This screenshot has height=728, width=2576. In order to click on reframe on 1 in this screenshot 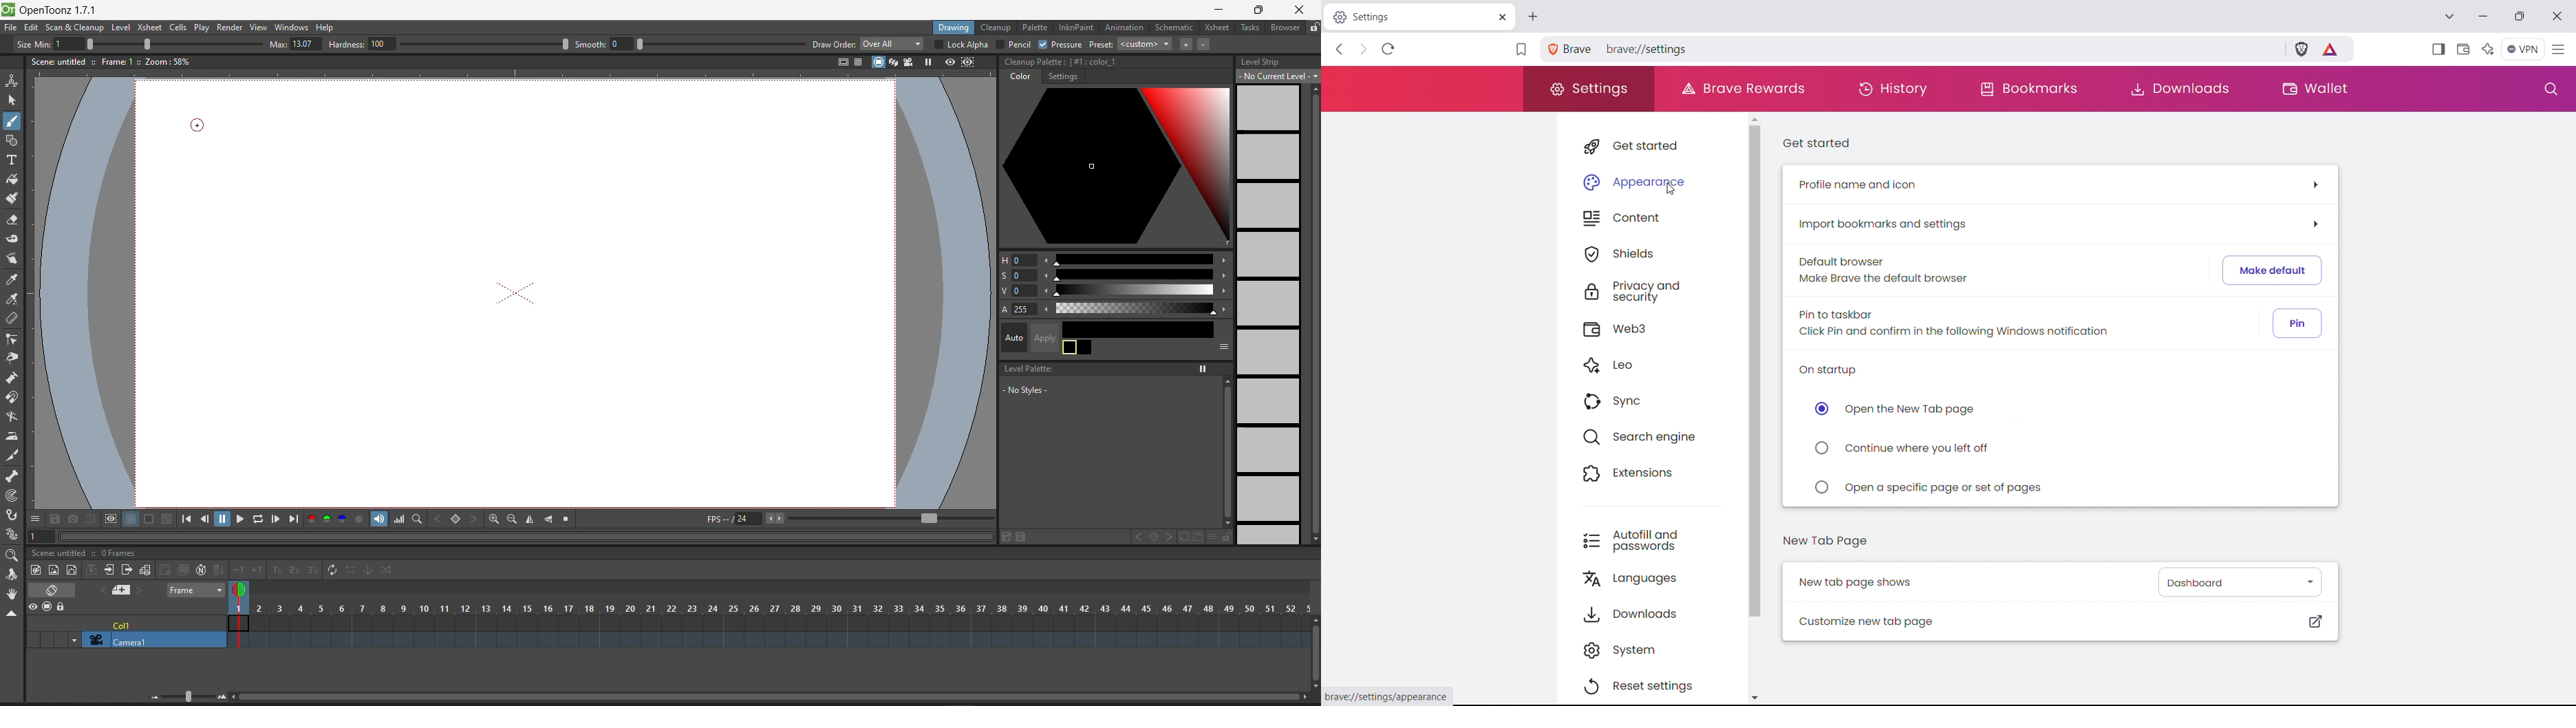, I will do `click(276, 570)`.